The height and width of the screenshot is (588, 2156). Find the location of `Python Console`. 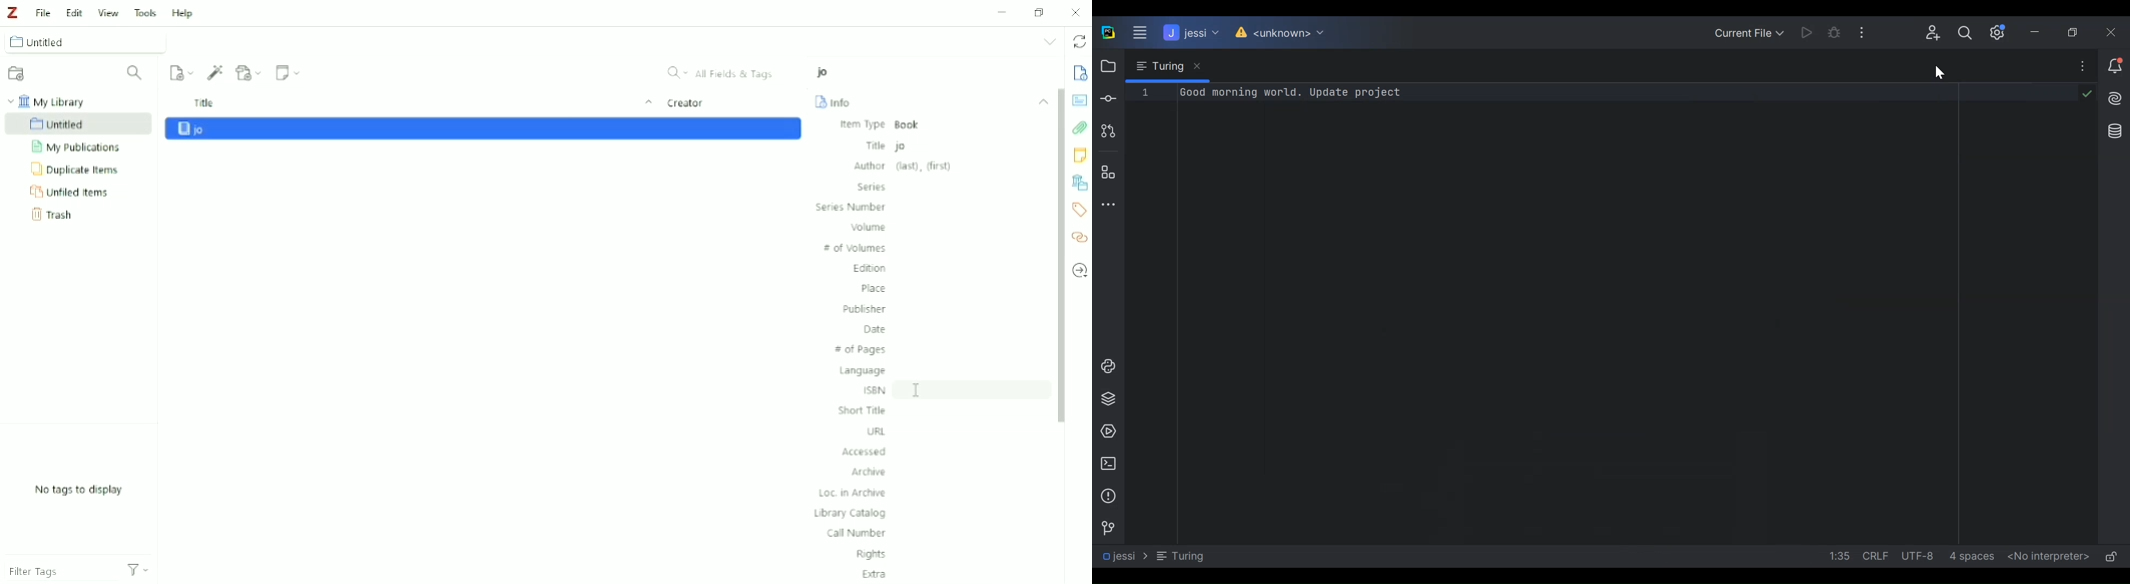

Python Console is located at coordinates (1106, 366).